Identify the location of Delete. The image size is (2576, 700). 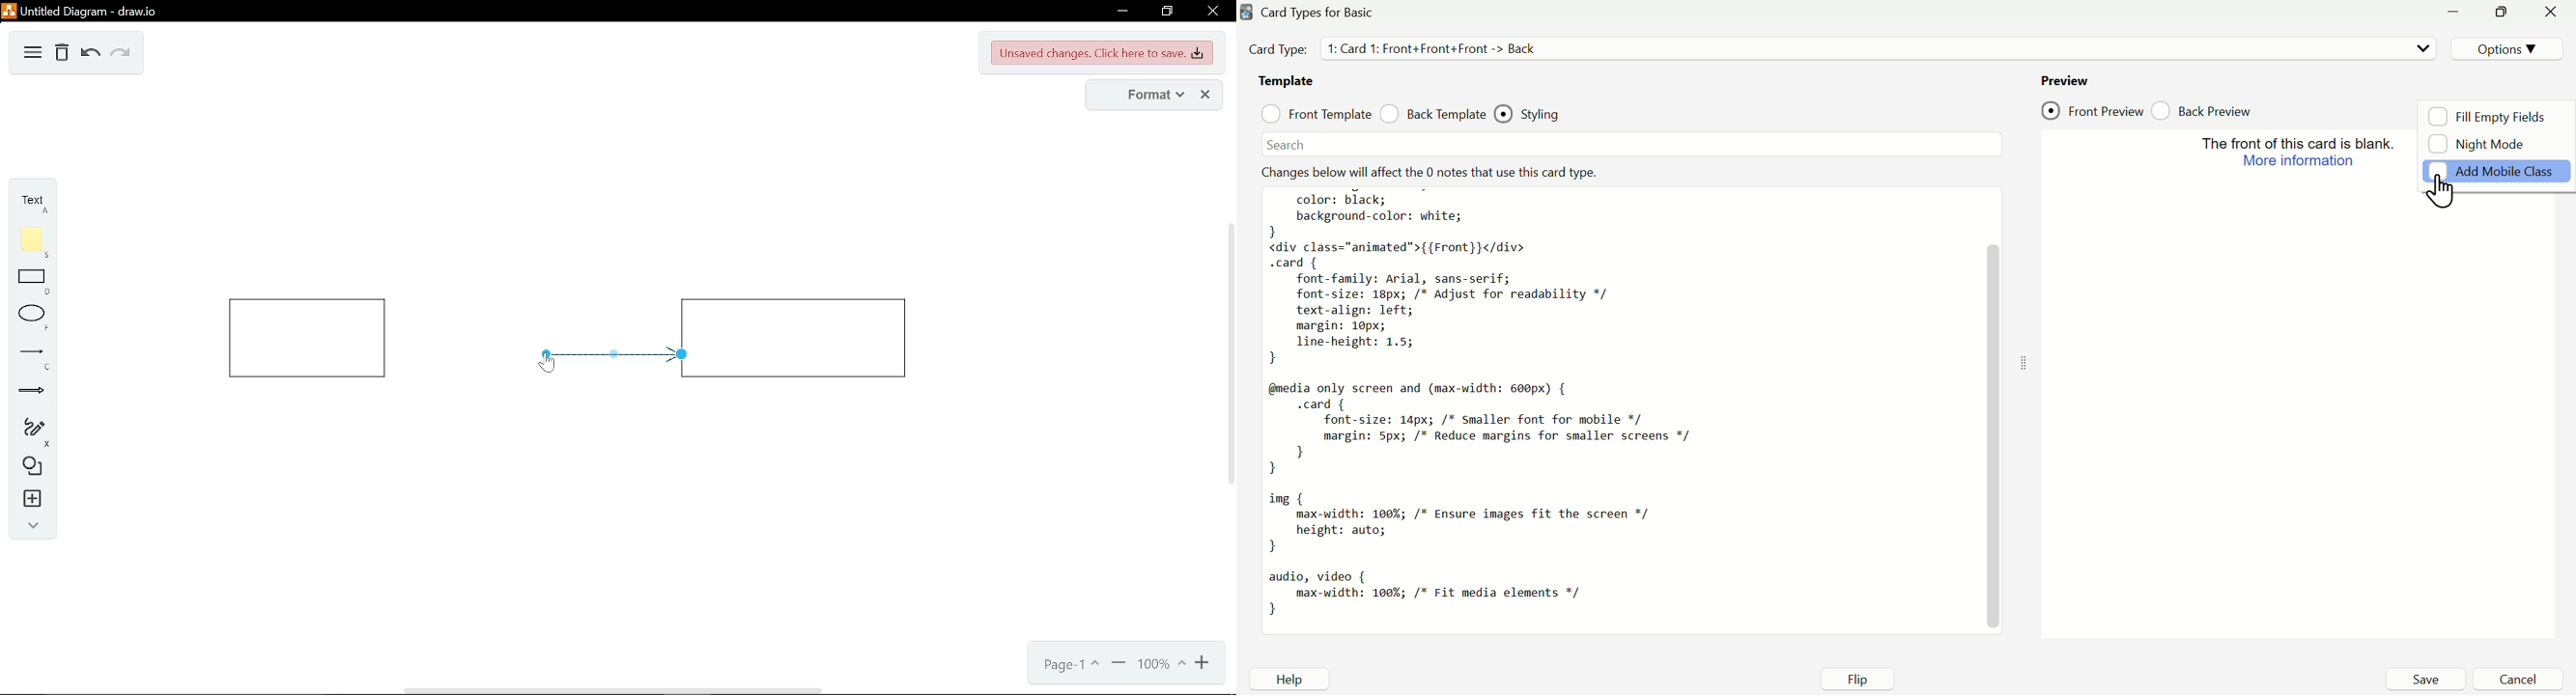
(63, 53).